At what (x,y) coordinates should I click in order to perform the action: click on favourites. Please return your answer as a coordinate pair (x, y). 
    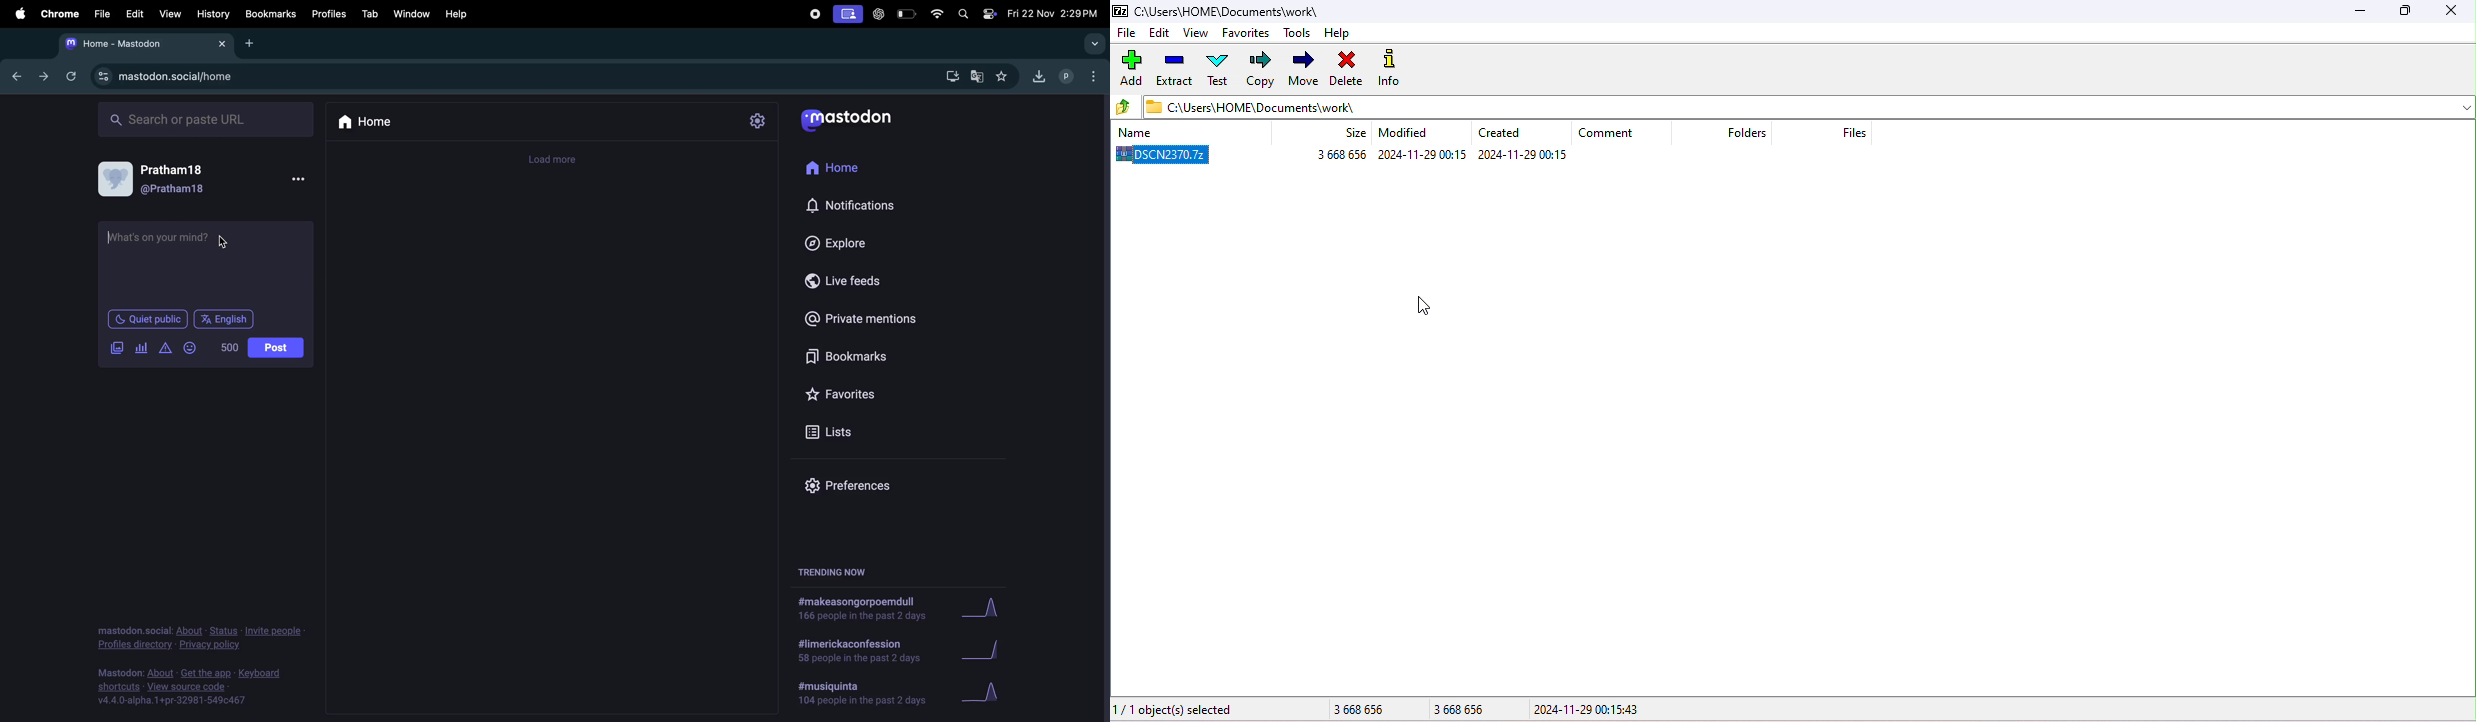
    Looking at the image, I should click on (880, 393).